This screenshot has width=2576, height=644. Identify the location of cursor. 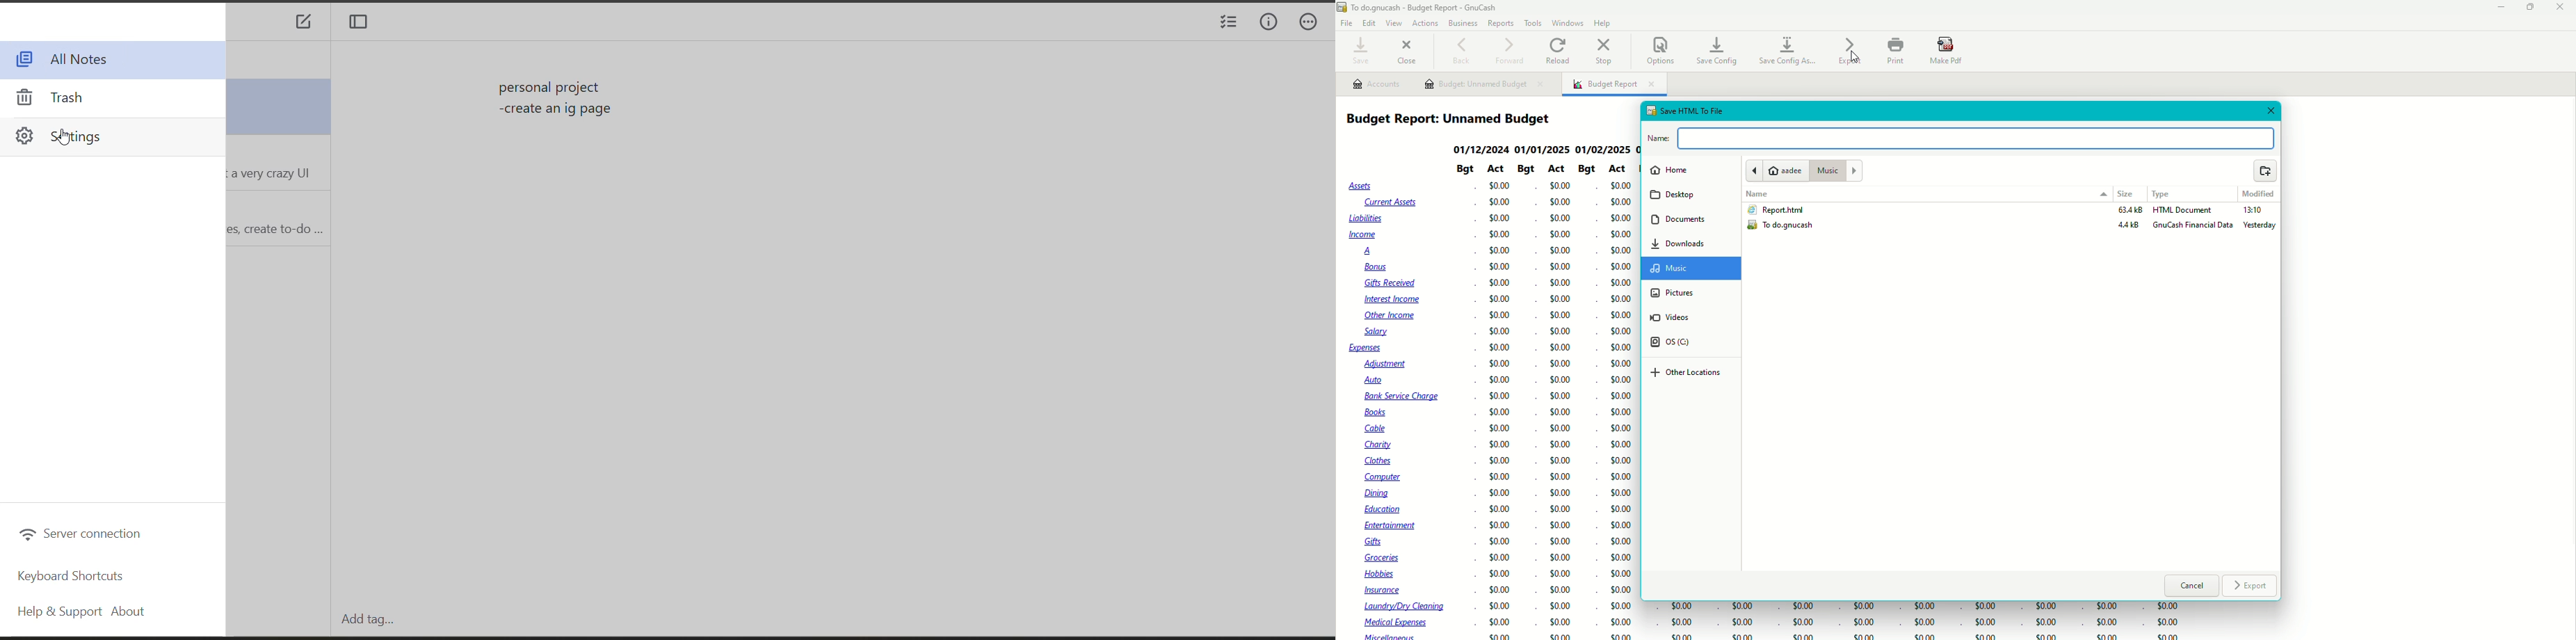
(67, 138).